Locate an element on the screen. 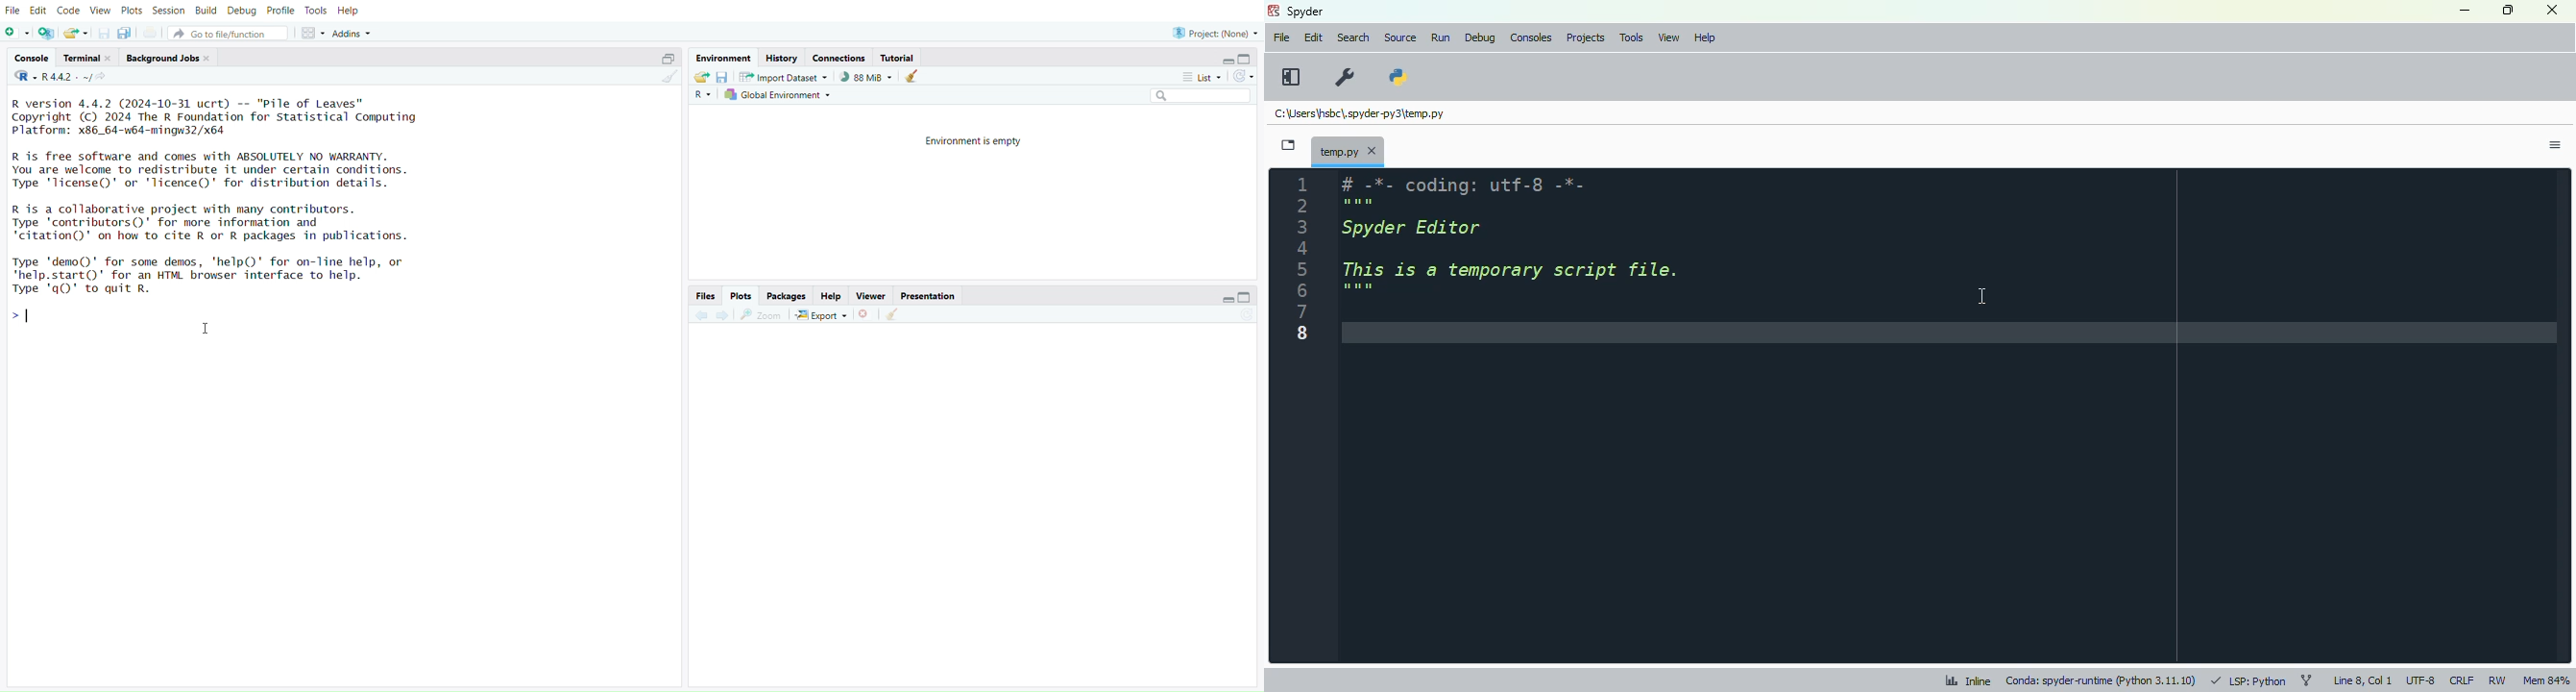  tools is located at coordinates (315, 11).